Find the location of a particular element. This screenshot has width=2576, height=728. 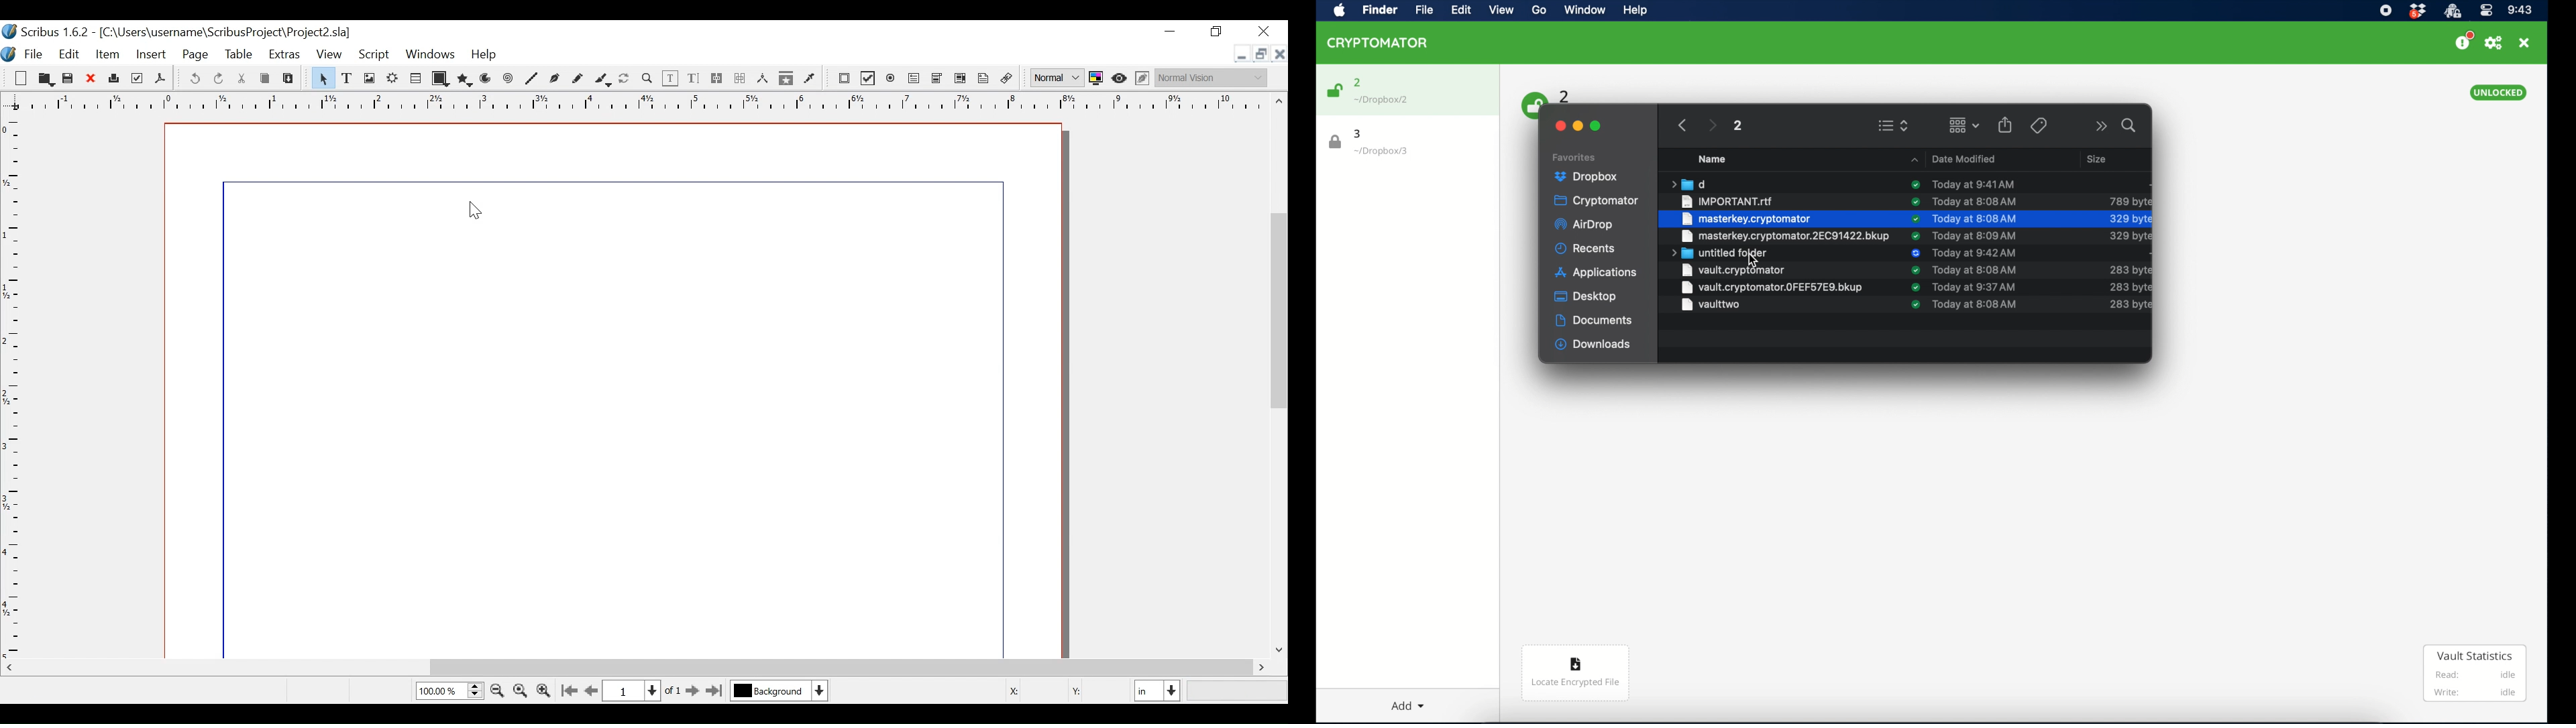

Cut is located at coordinates (241, 79).